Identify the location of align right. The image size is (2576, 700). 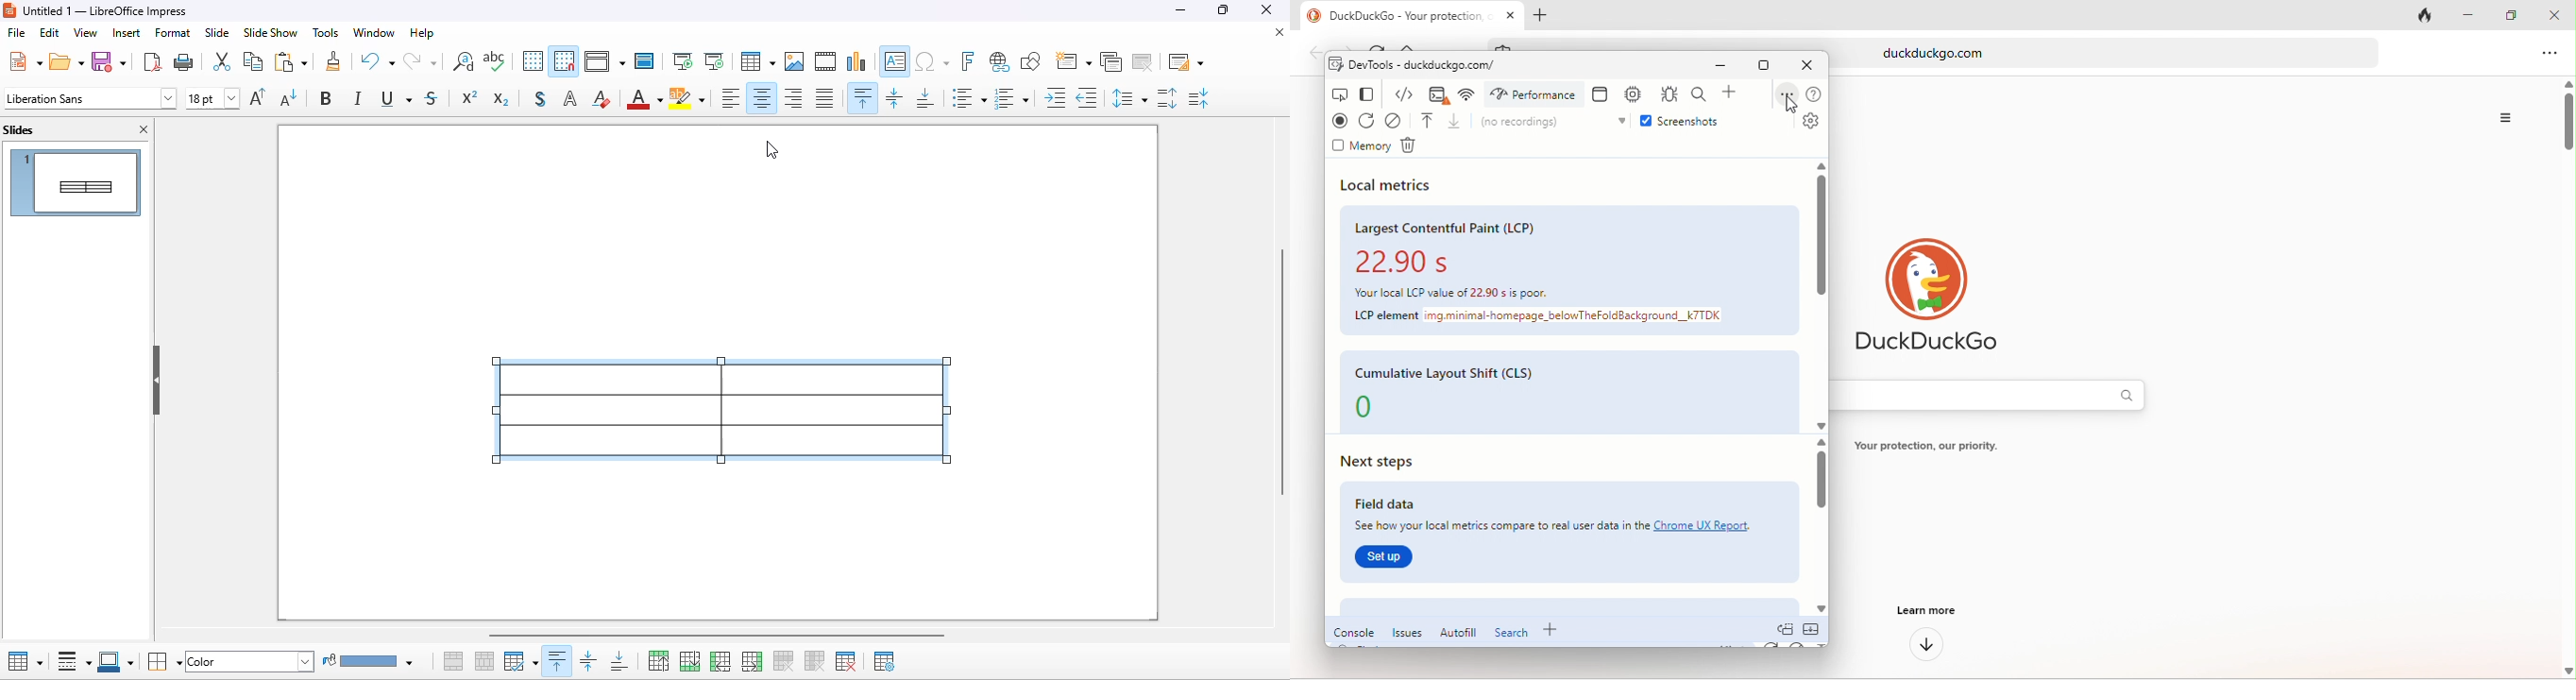
(793, 98).